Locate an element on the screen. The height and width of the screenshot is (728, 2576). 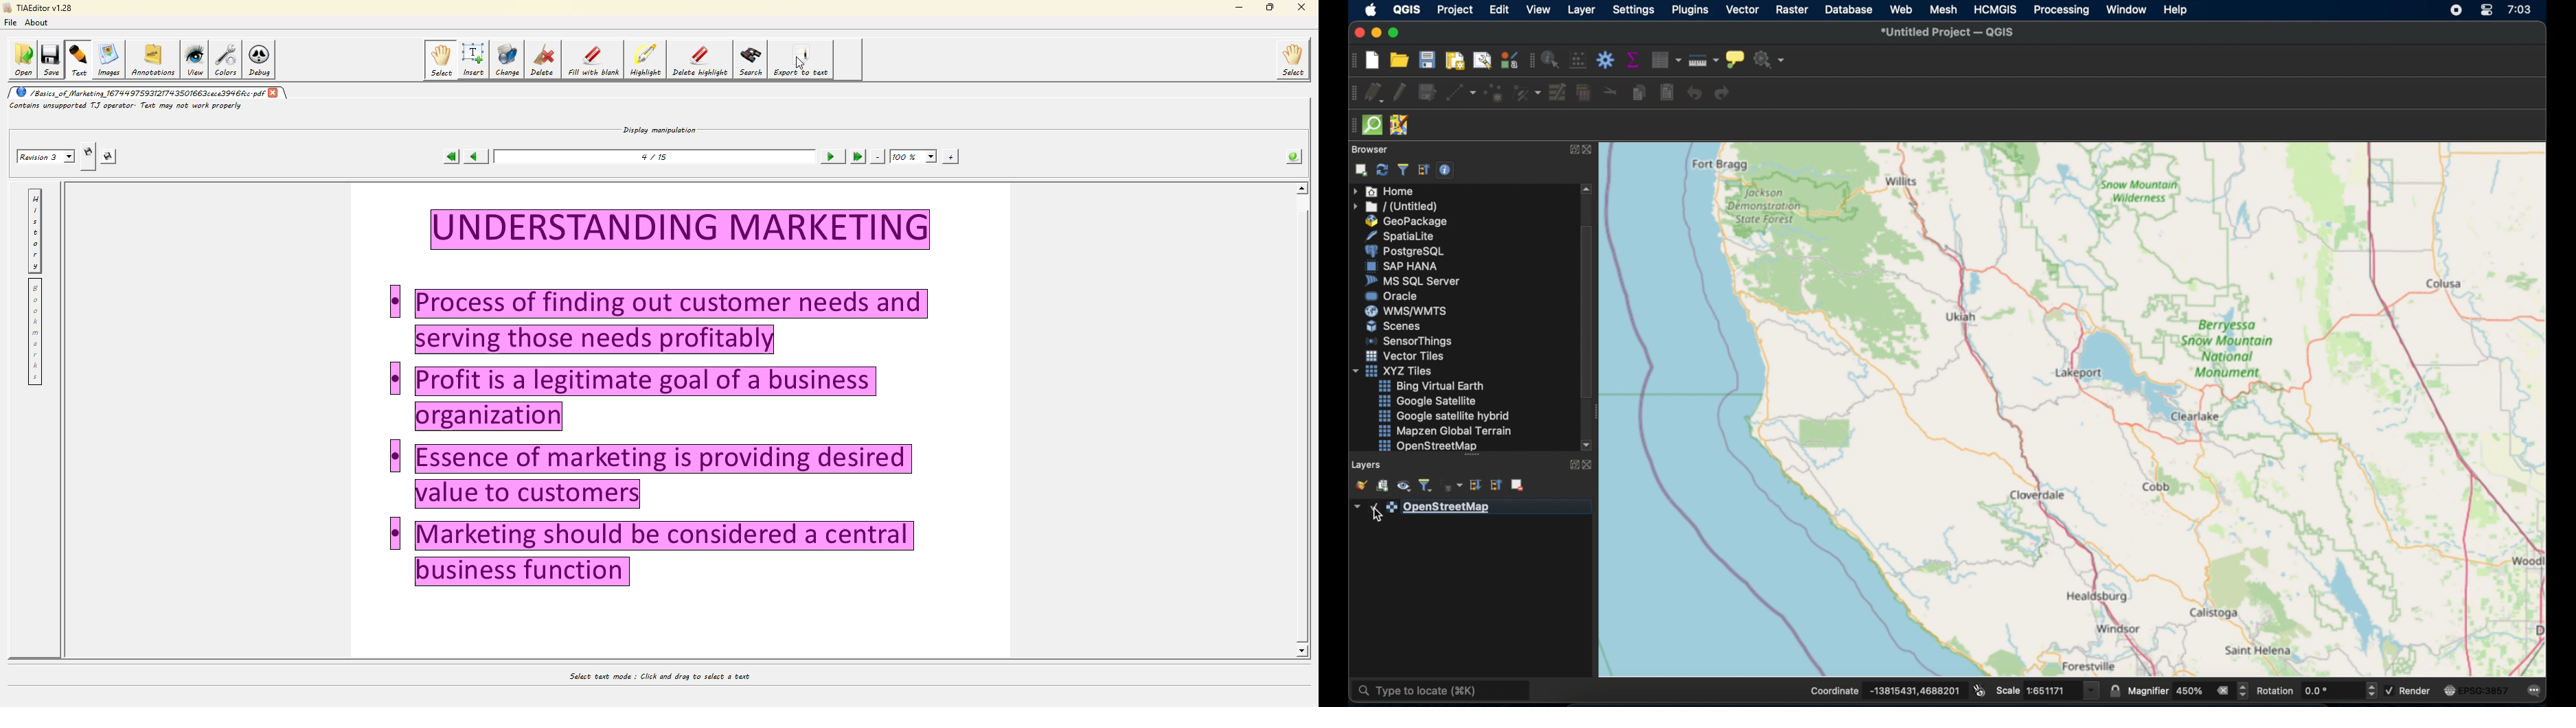
enable/disbale properties widget is located at coordinates (1446, 172).